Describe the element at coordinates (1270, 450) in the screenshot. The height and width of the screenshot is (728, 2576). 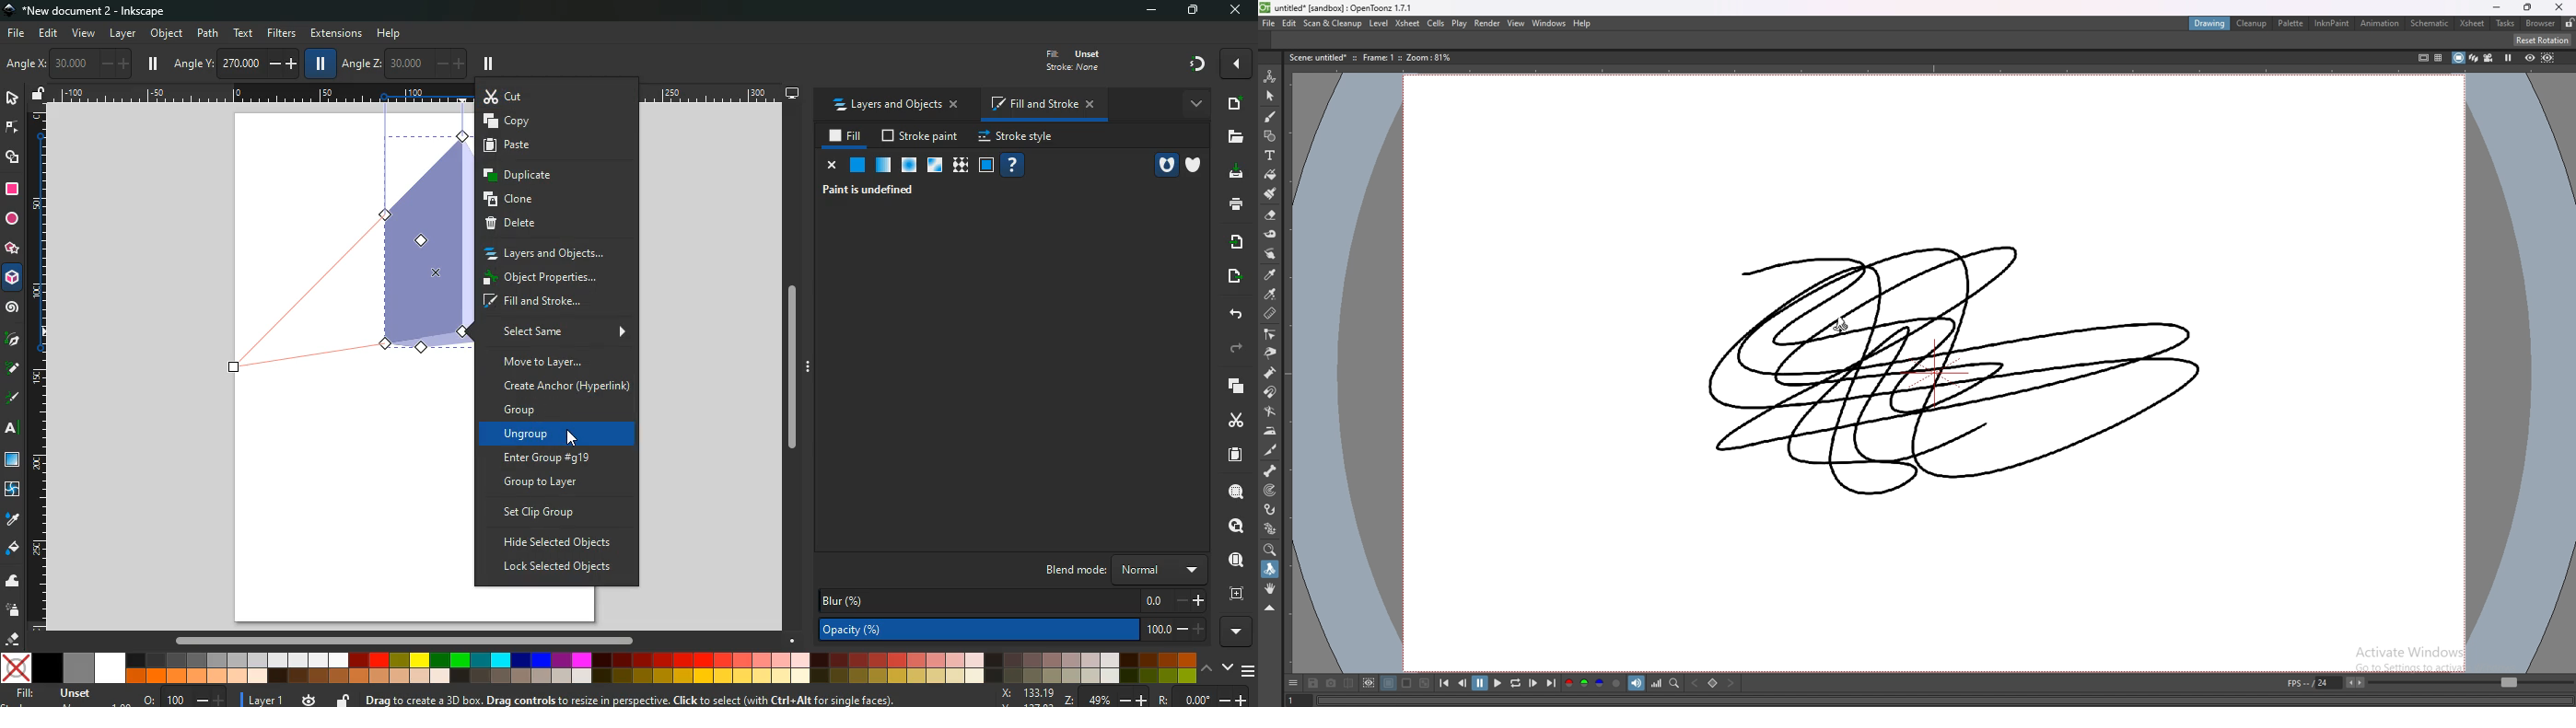
I see `cutter` at that location.